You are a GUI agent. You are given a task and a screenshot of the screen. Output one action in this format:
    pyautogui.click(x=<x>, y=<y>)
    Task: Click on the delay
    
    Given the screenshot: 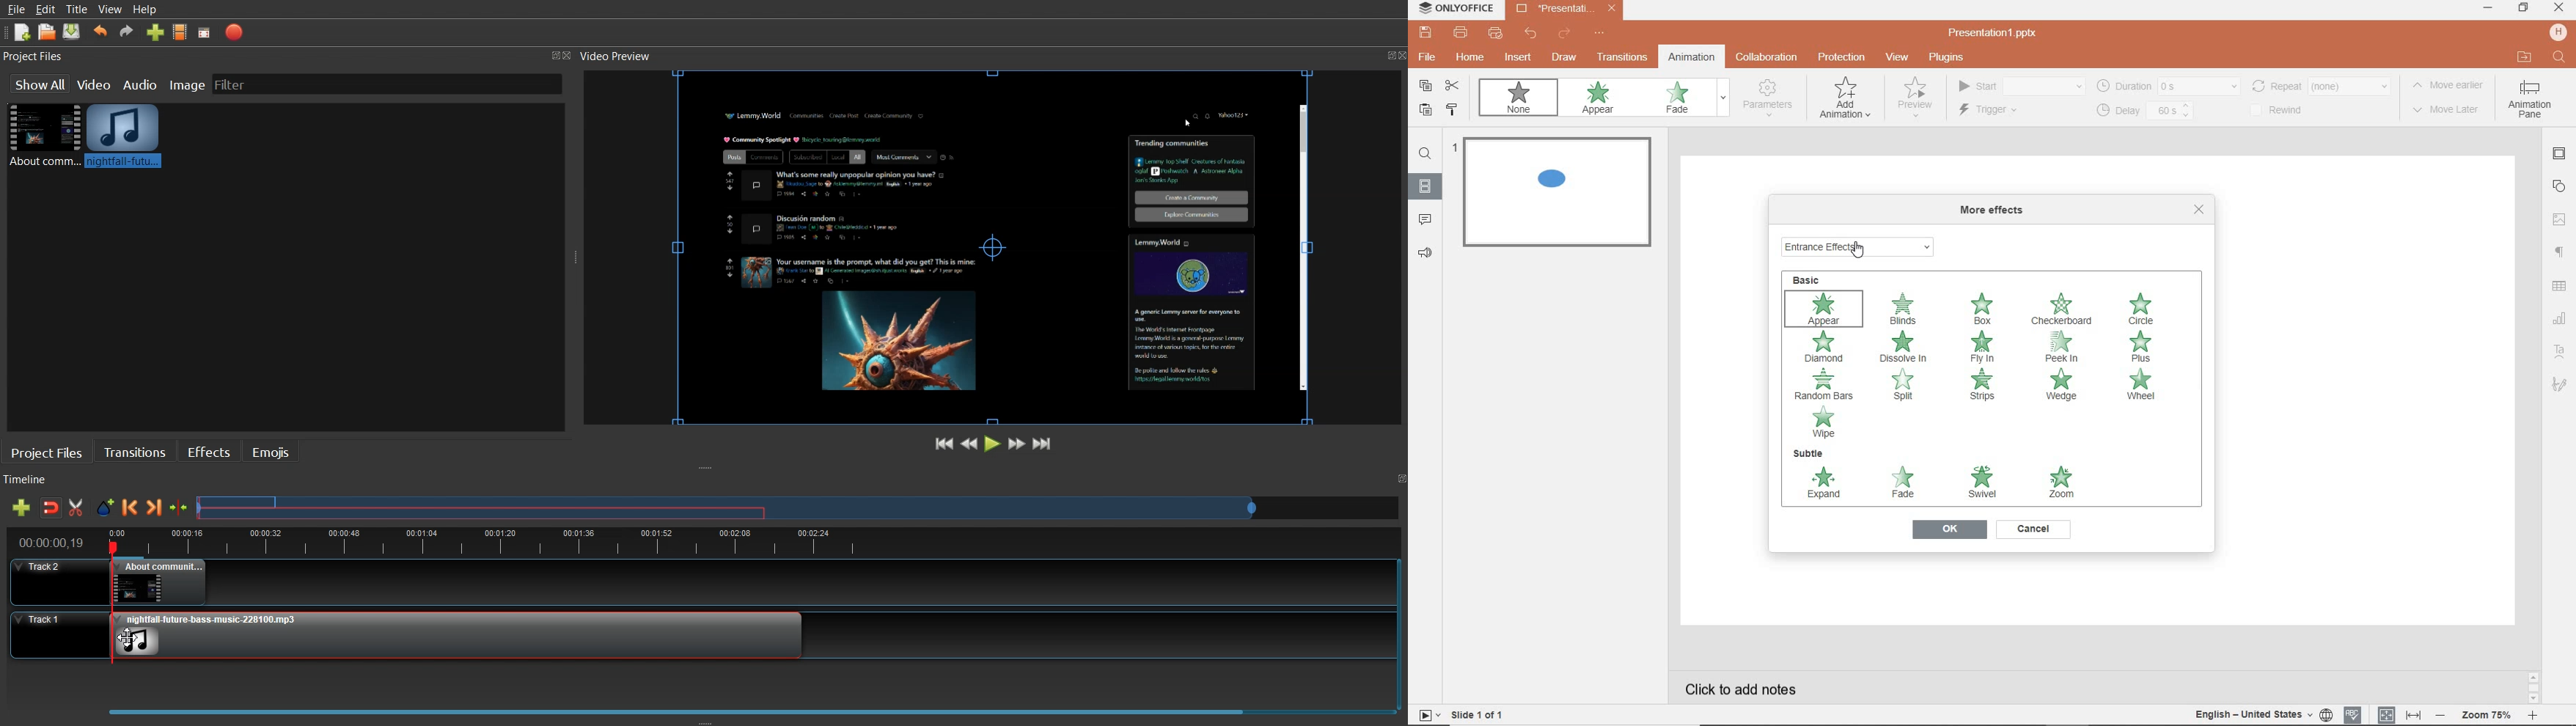 What is the action you would take?
    pyautogui.click(x=2144, y=111)
    